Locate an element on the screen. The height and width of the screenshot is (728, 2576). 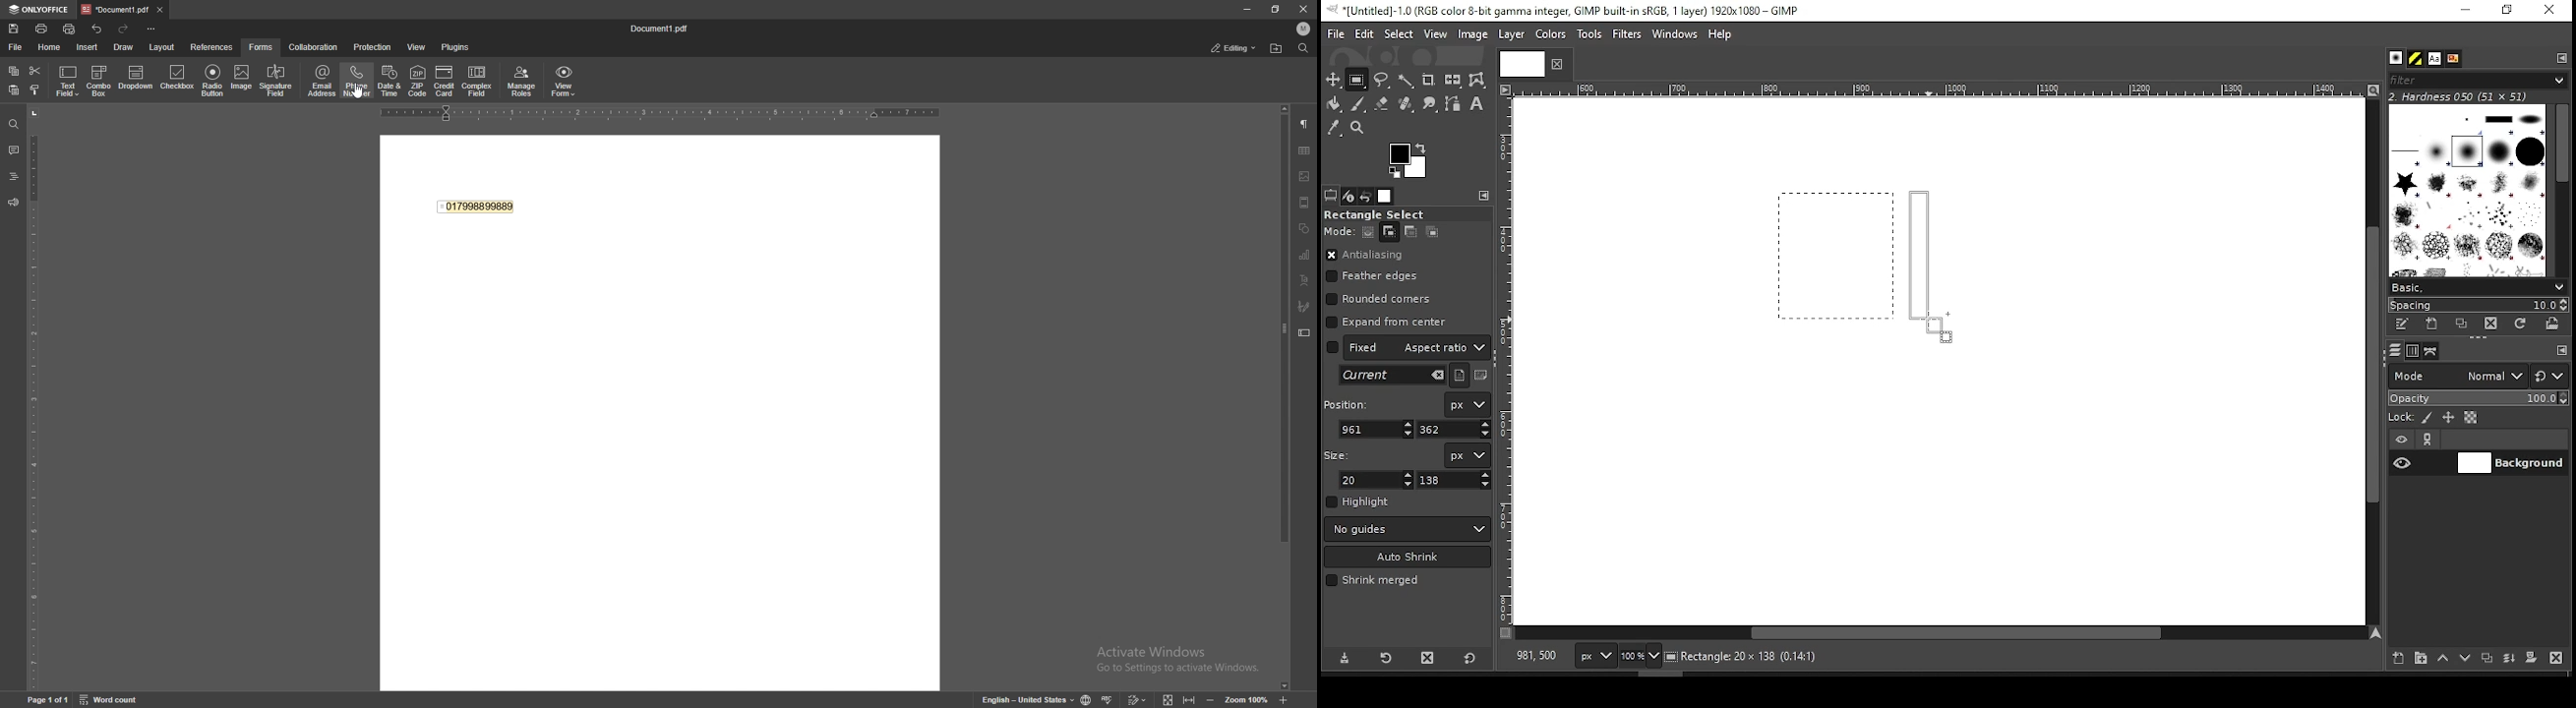
refresh brushes is located at coordinates (2519, 325).